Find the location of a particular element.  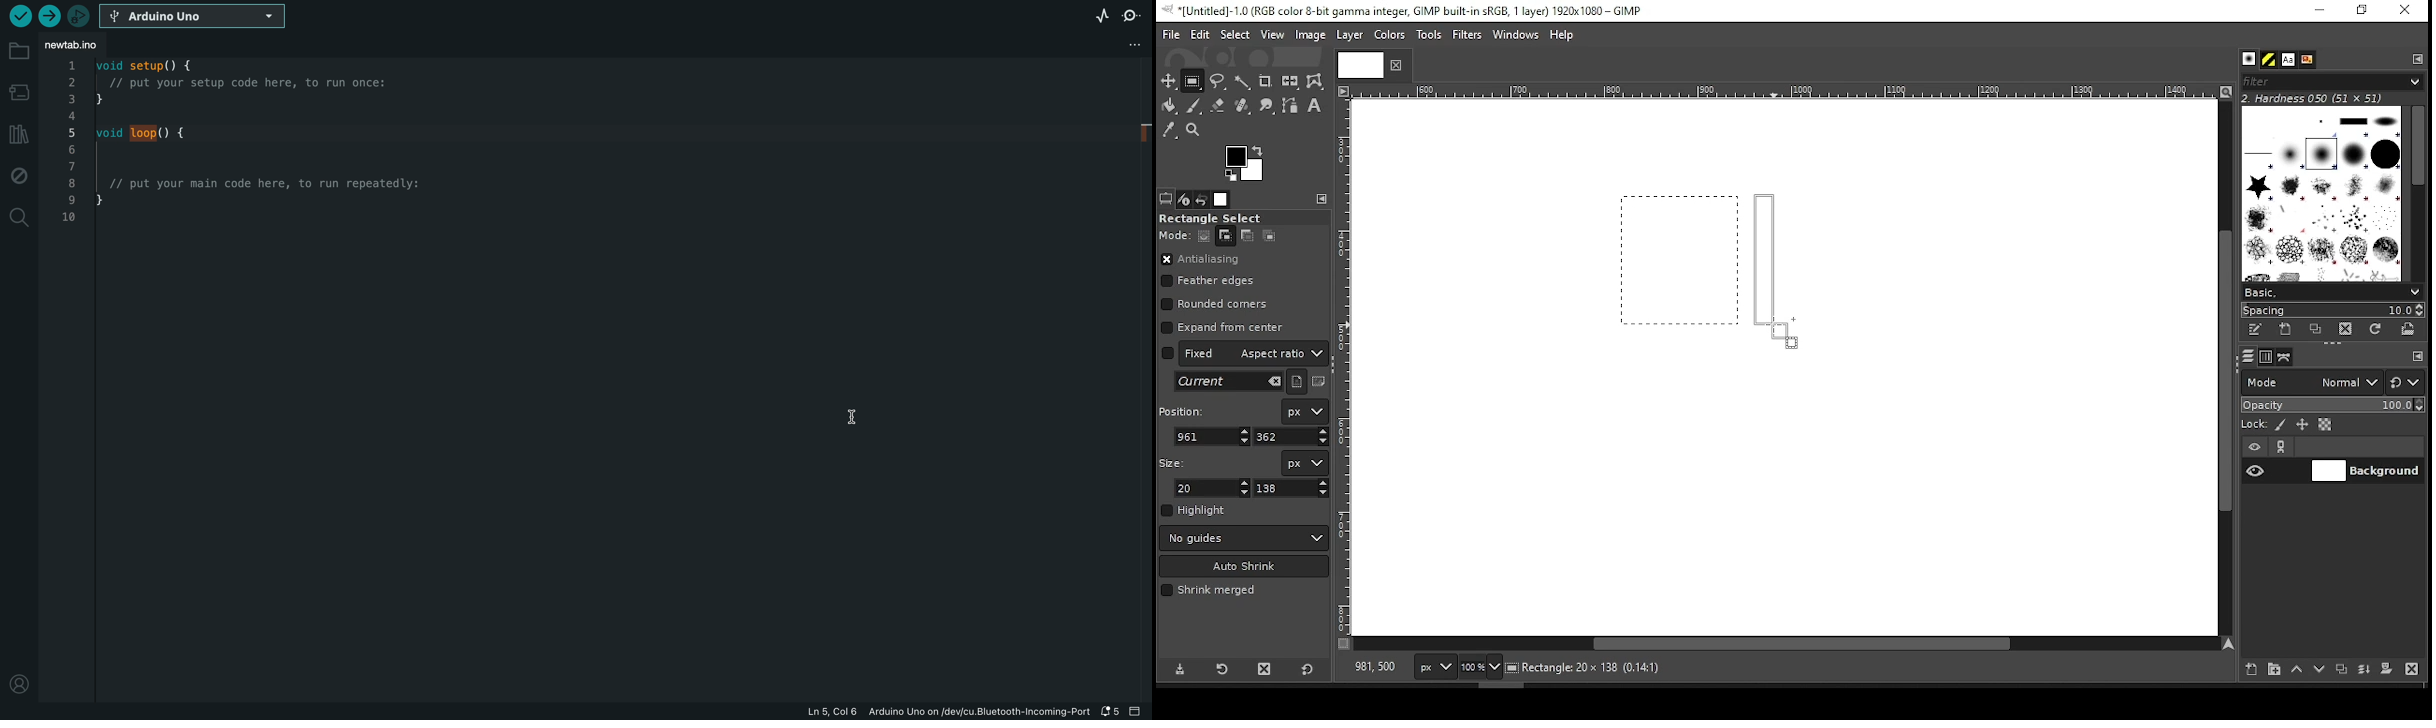

layers is located at coordinates (2247, 357).